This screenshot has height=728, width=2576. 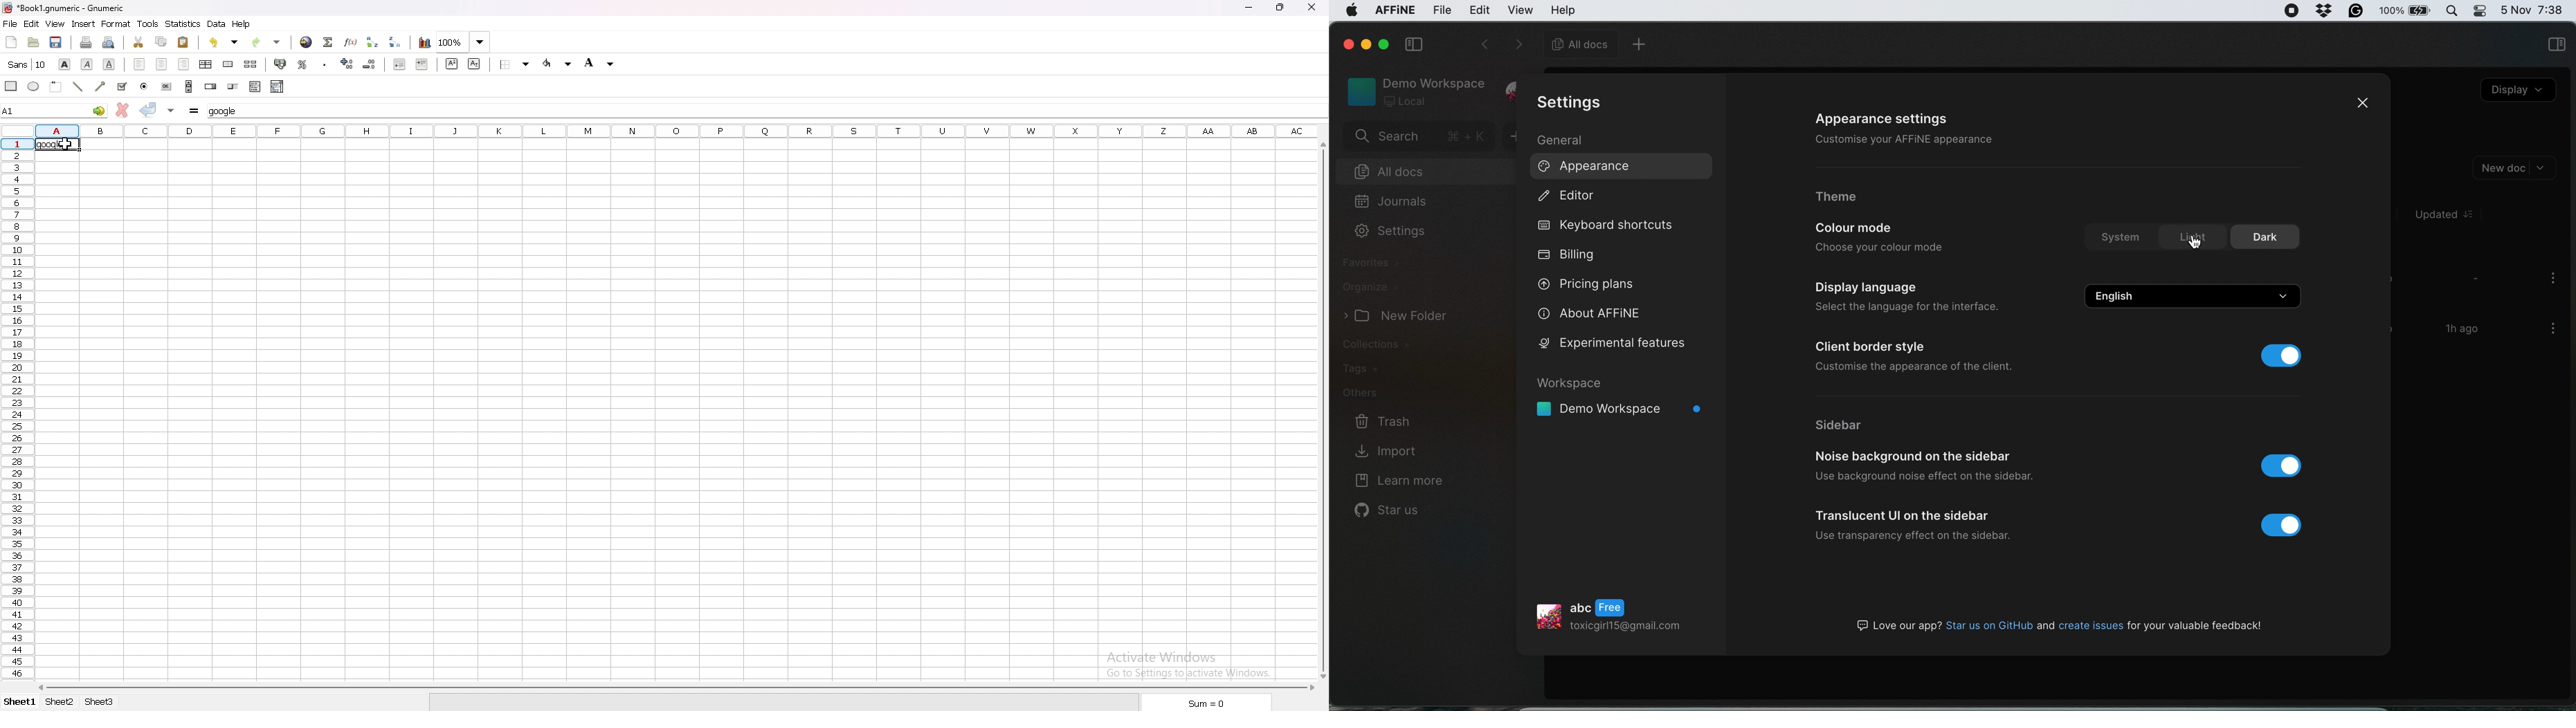 What do you see at coordinates (11, 85) in the screenshot?
I see `rectangle` at bounding box center [11, 85].